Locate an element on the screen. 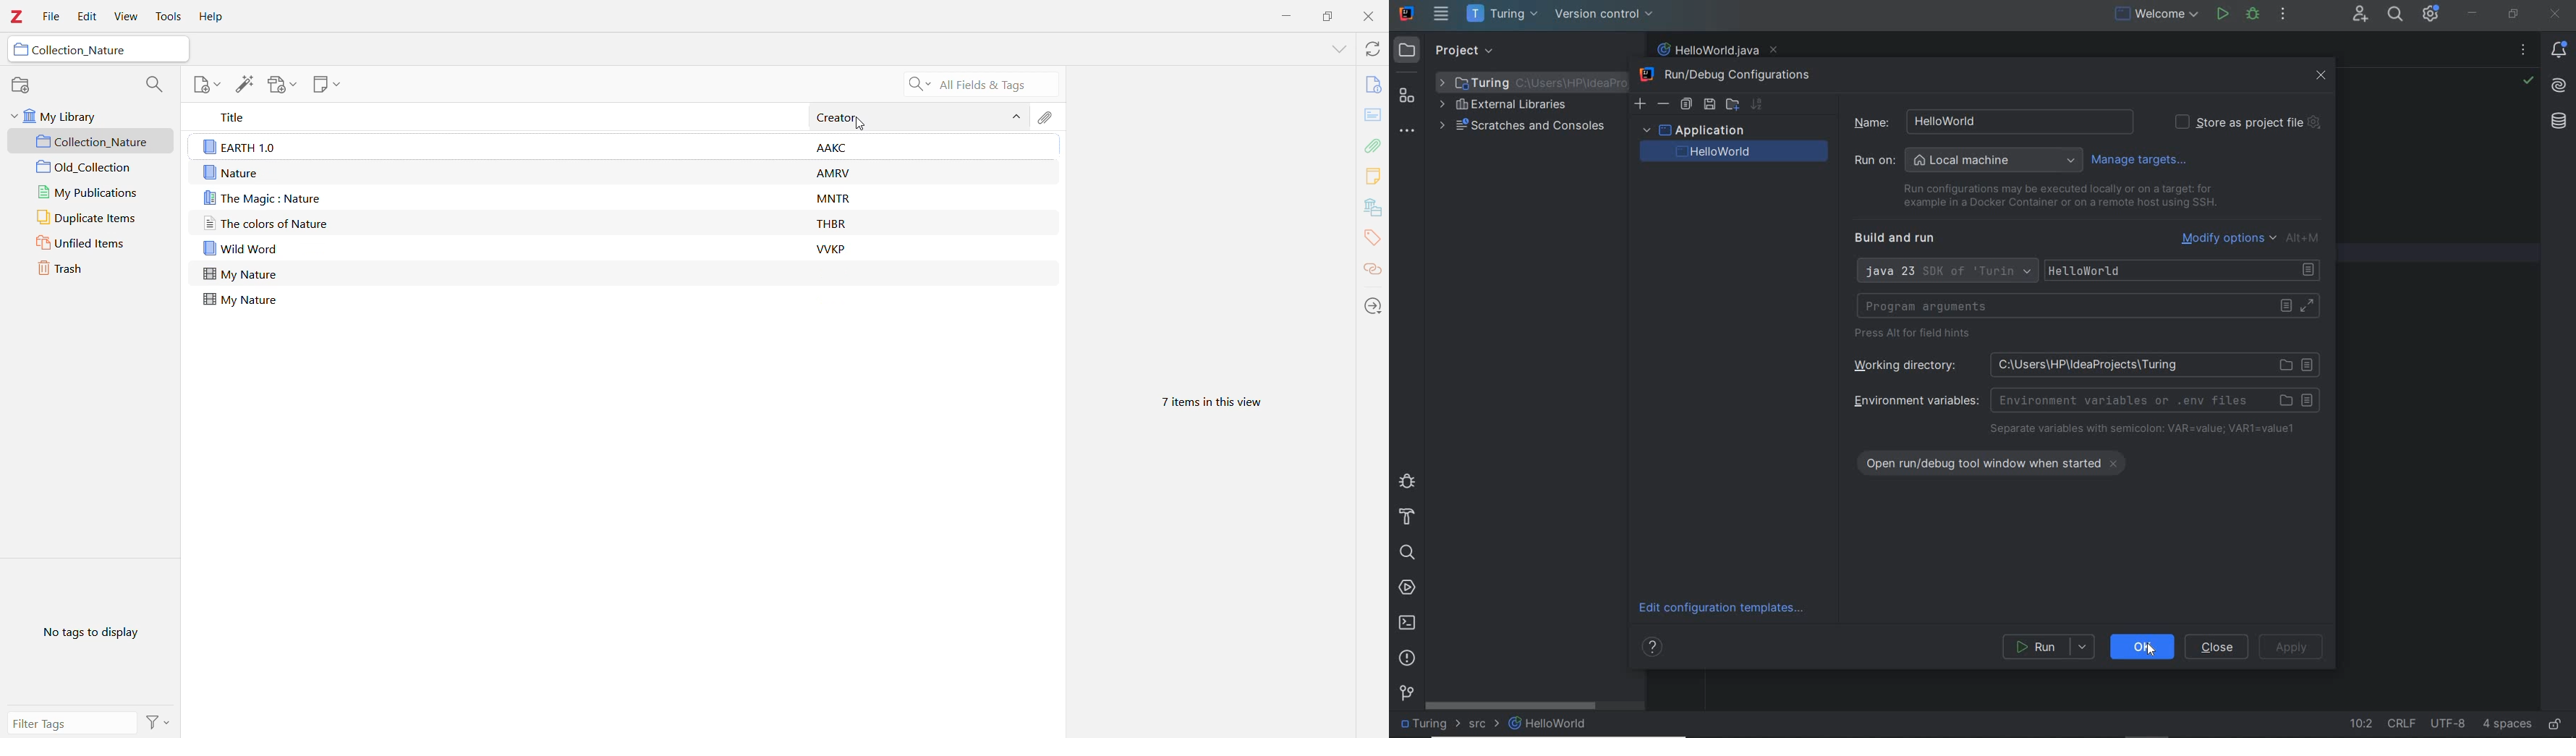 The height and width of the screenshot is (756, 2576). Restore Down is located at coordinates (1329, 16).